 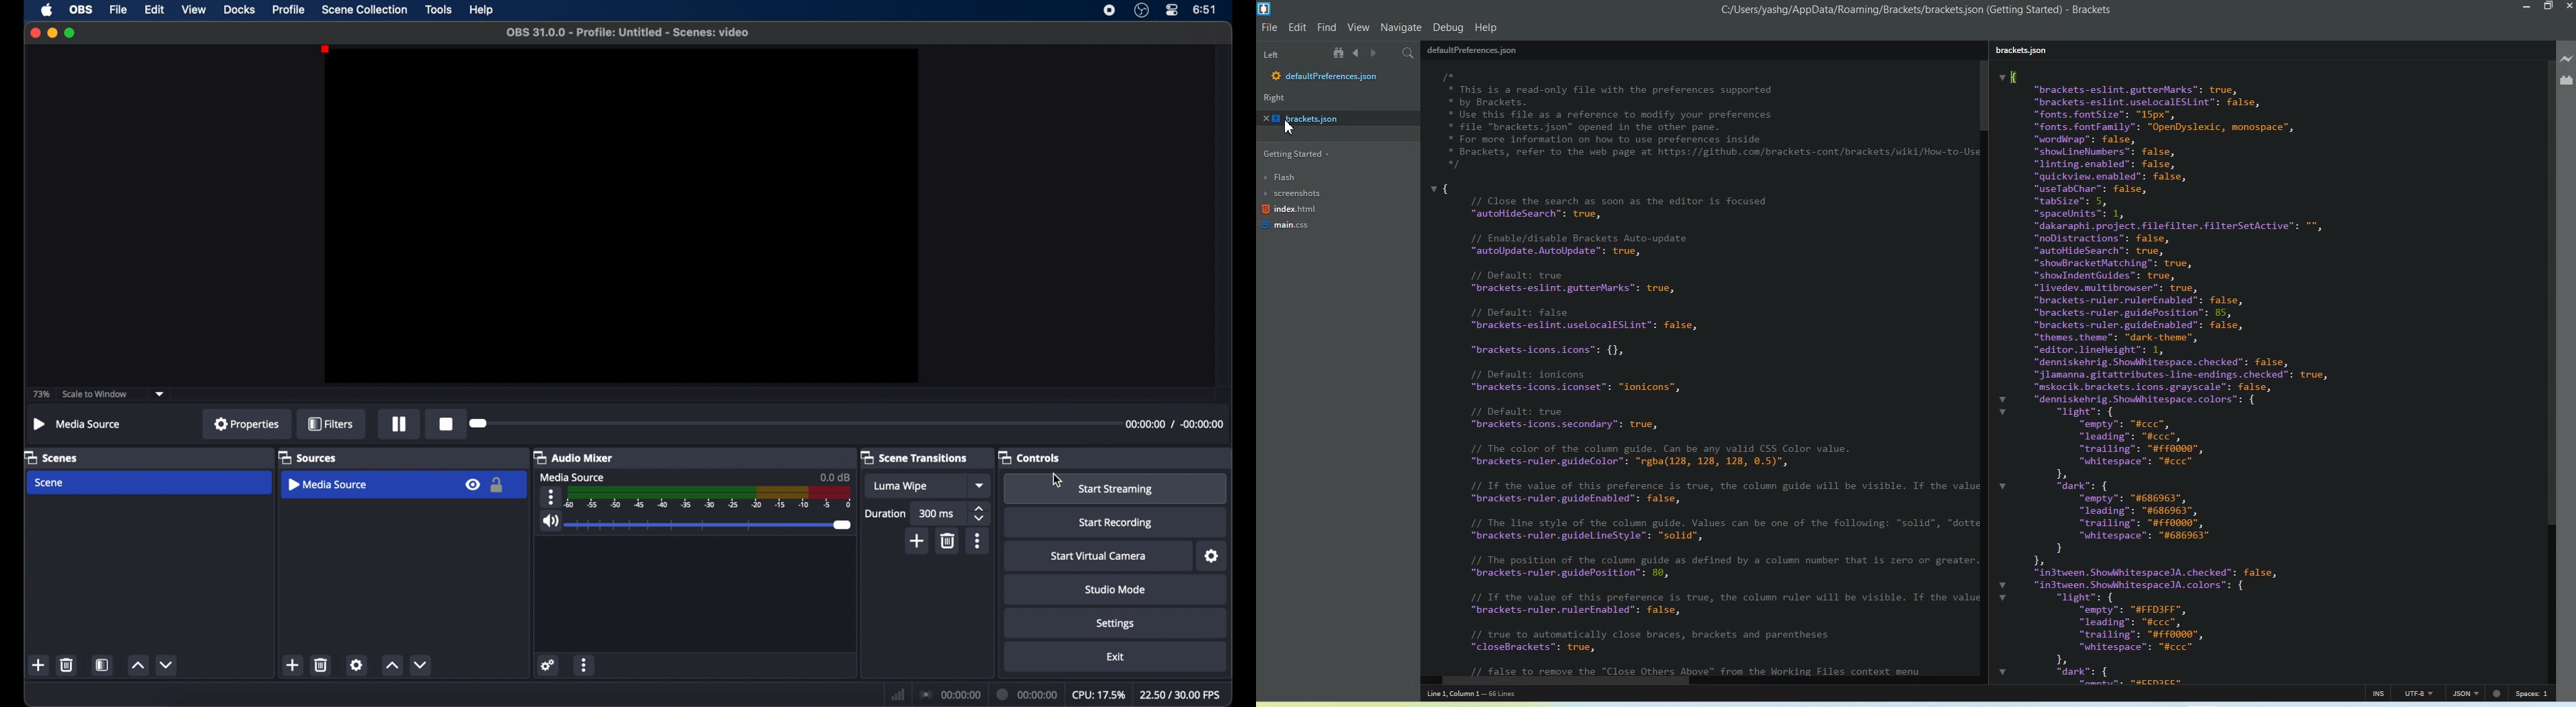 What do you see at coordinates (483, 10) in the screenshot?
I see `help` at bounding box center [483, 10].